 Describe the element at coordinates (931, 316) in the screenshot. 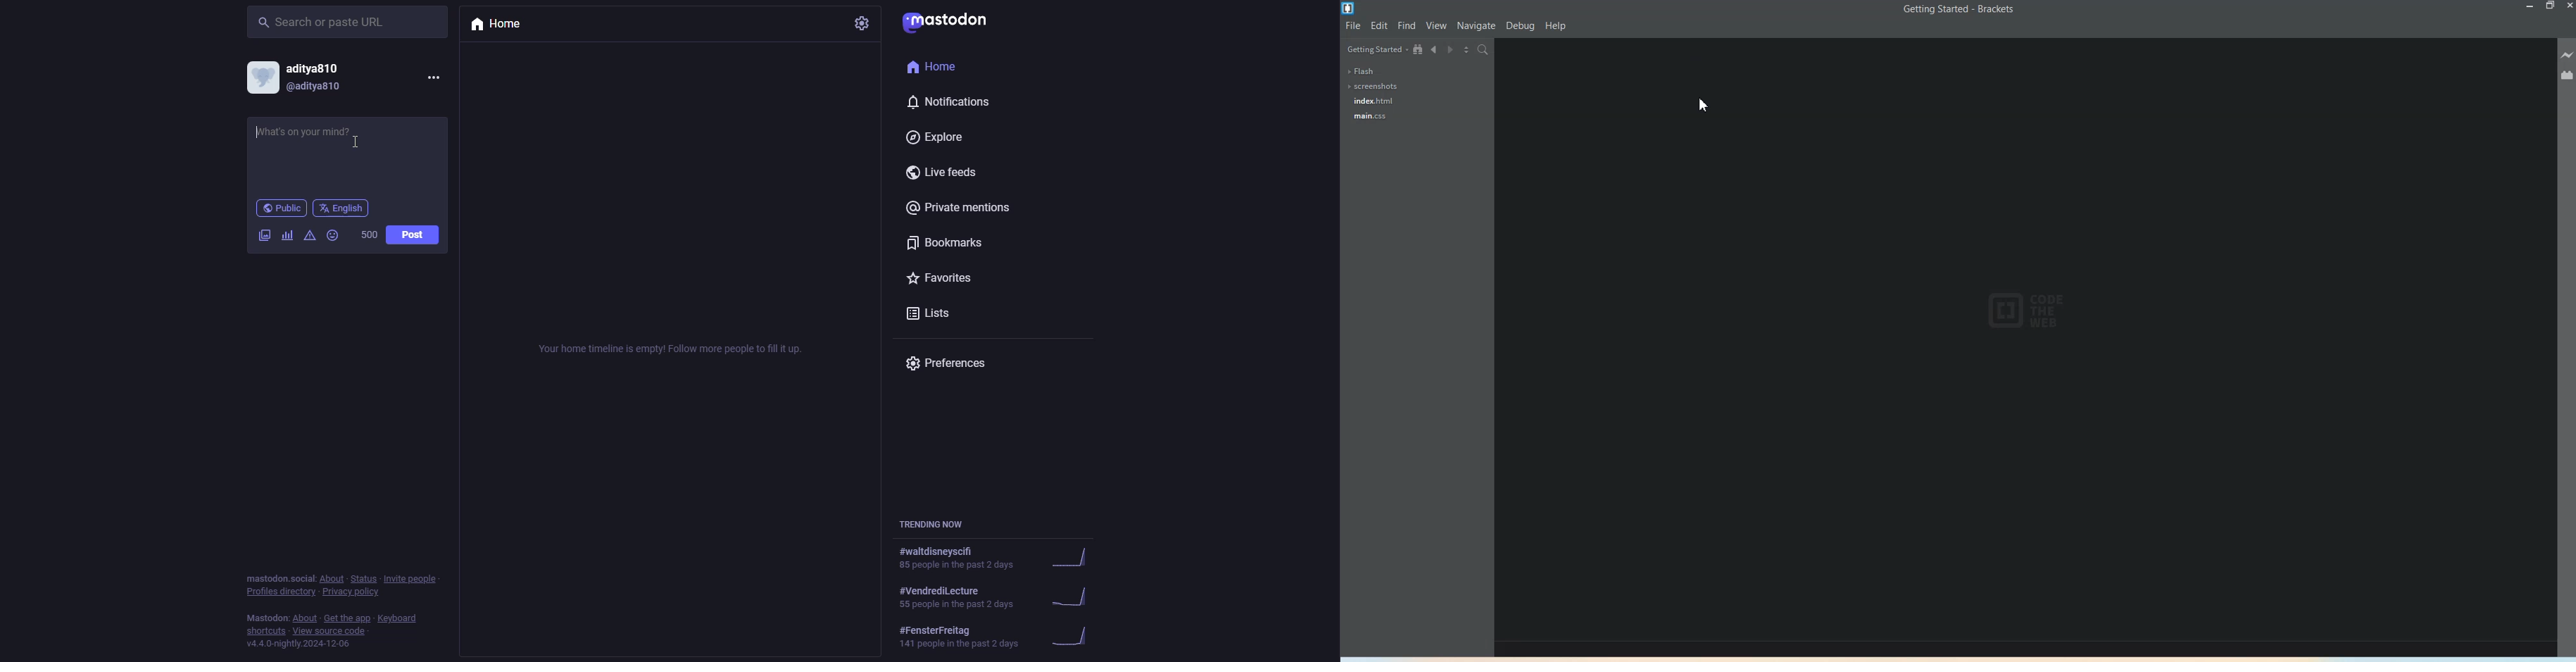

I see `lists` at that location.